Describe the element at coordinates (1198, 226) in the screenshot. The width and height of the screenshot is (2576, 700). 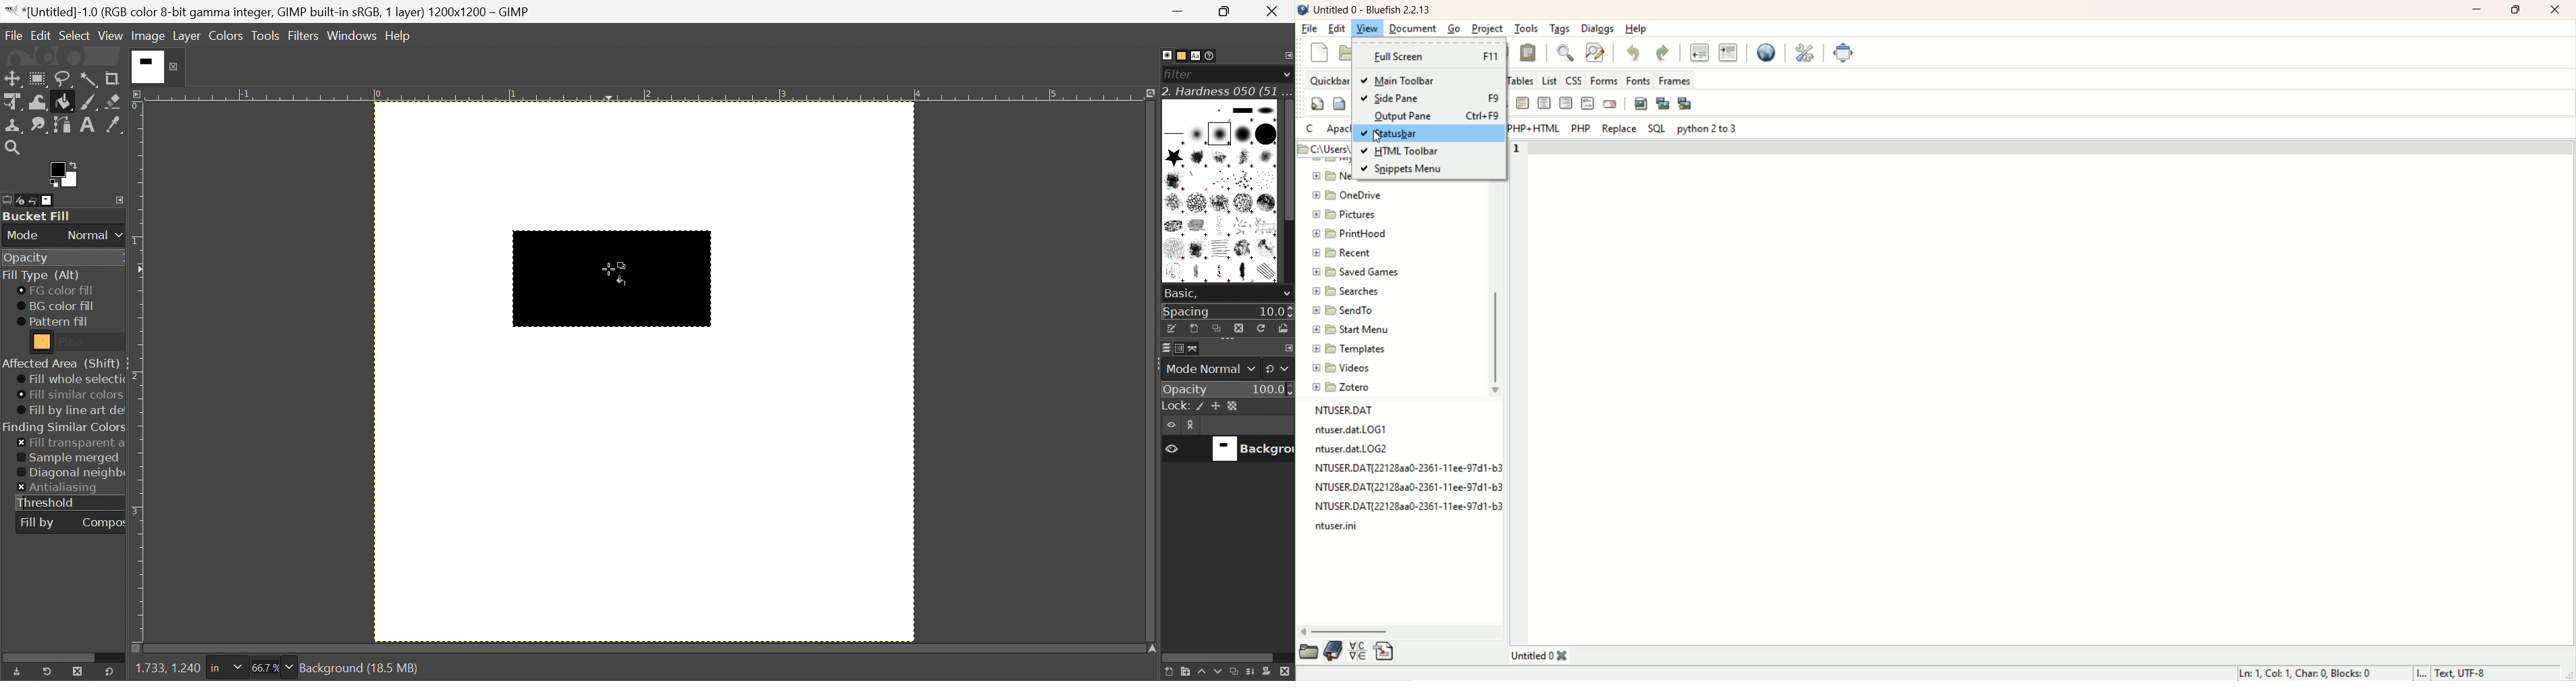
I see `Charcoal` at that location.